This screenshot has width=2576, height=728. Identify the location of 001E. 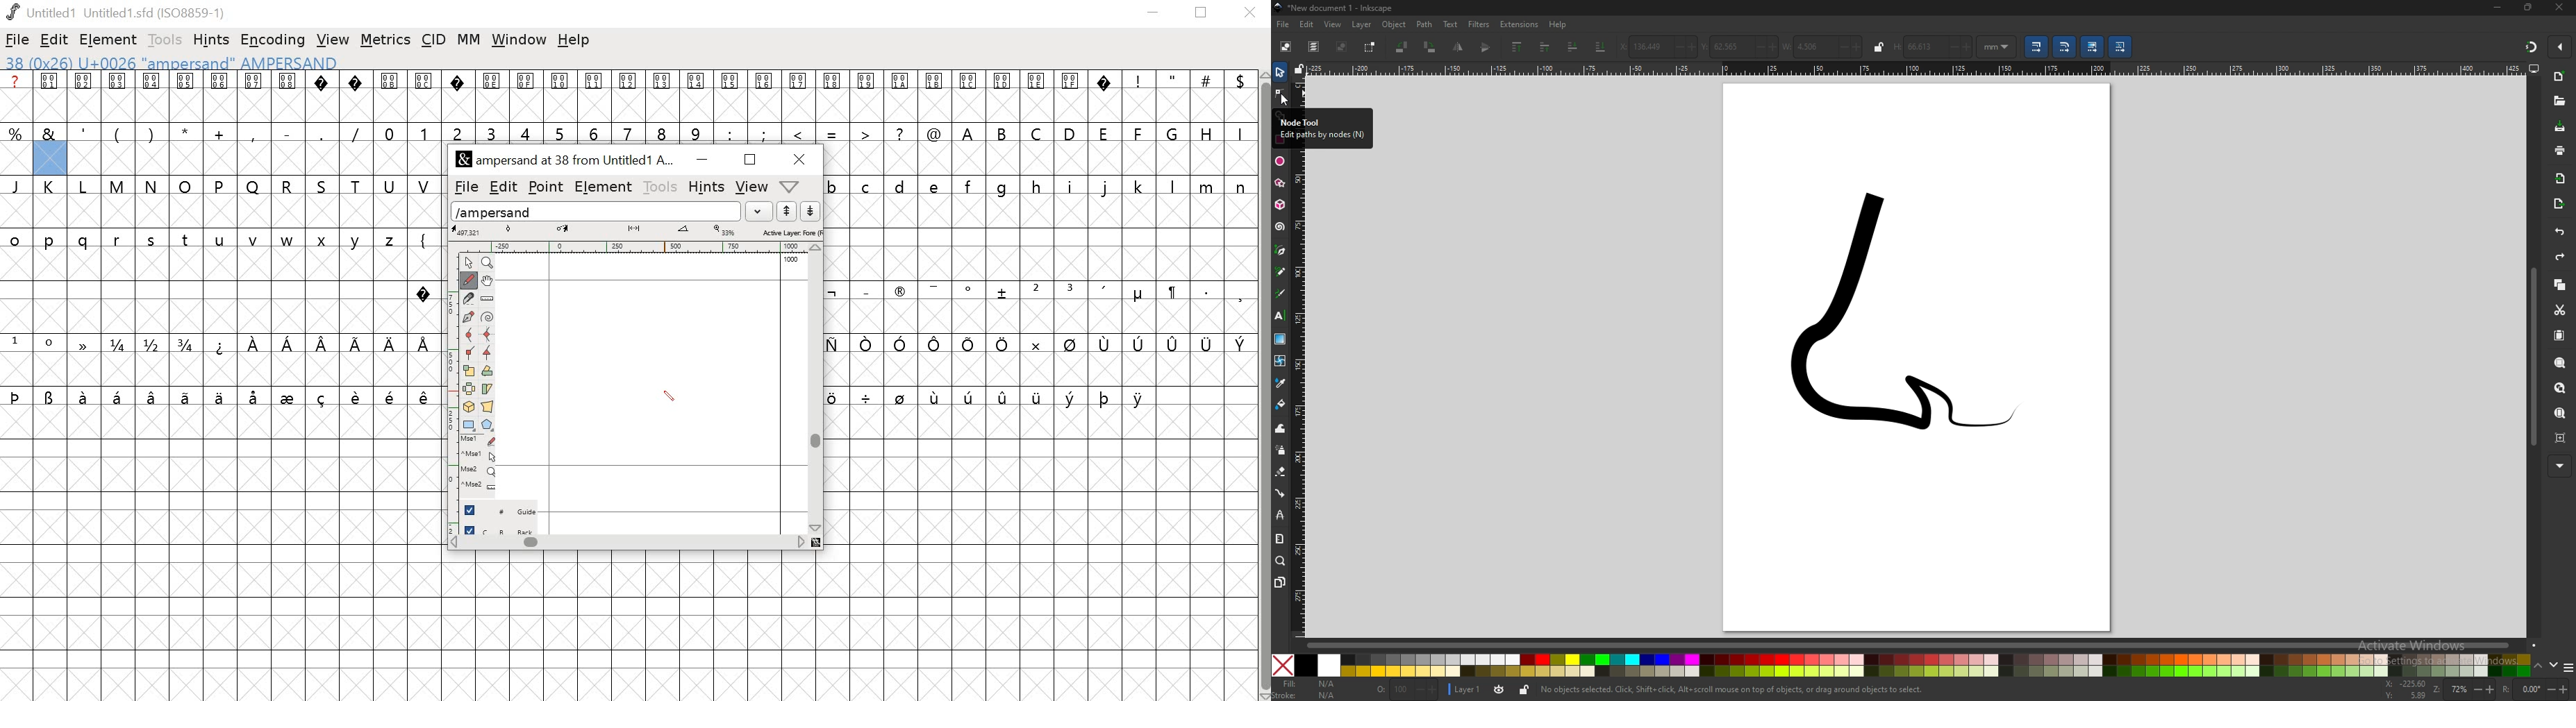
(1036, 95).